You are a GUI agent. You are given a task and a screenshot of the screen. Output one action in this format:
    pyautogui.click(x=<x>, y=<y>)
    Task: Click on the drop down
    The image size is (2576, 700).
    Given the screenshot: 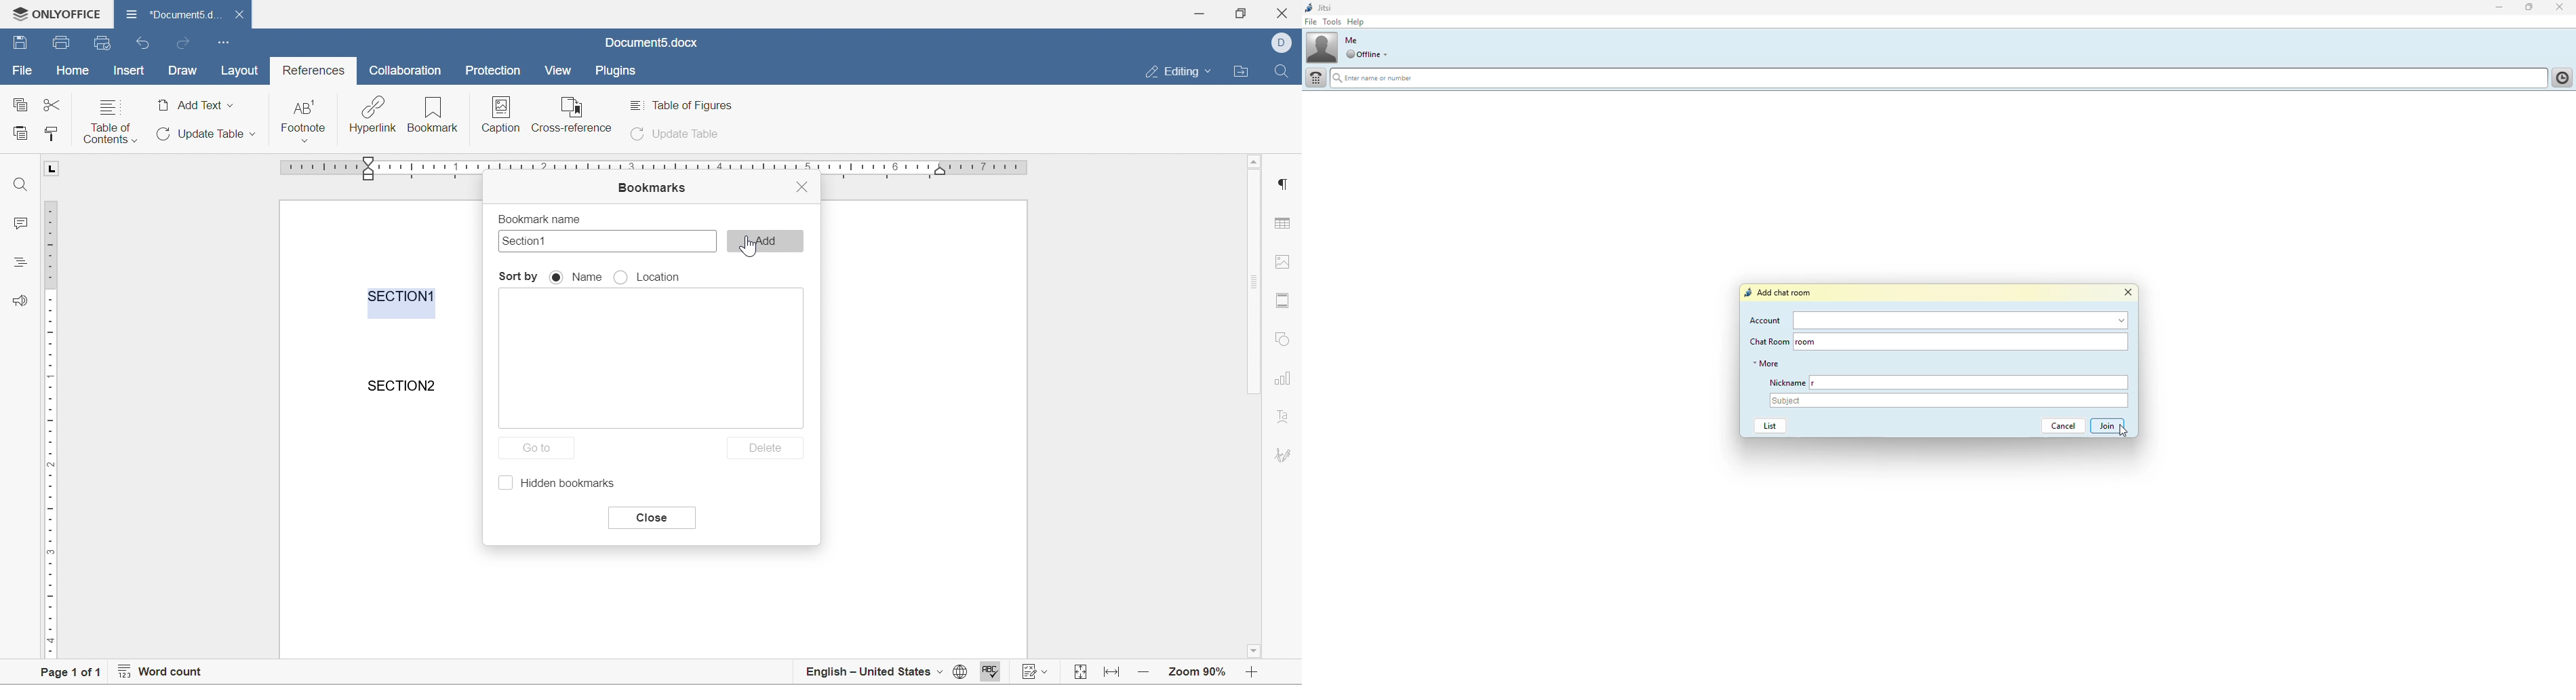 What is the action you would take?
    pyautogui.click(x=1388, y=54)
    